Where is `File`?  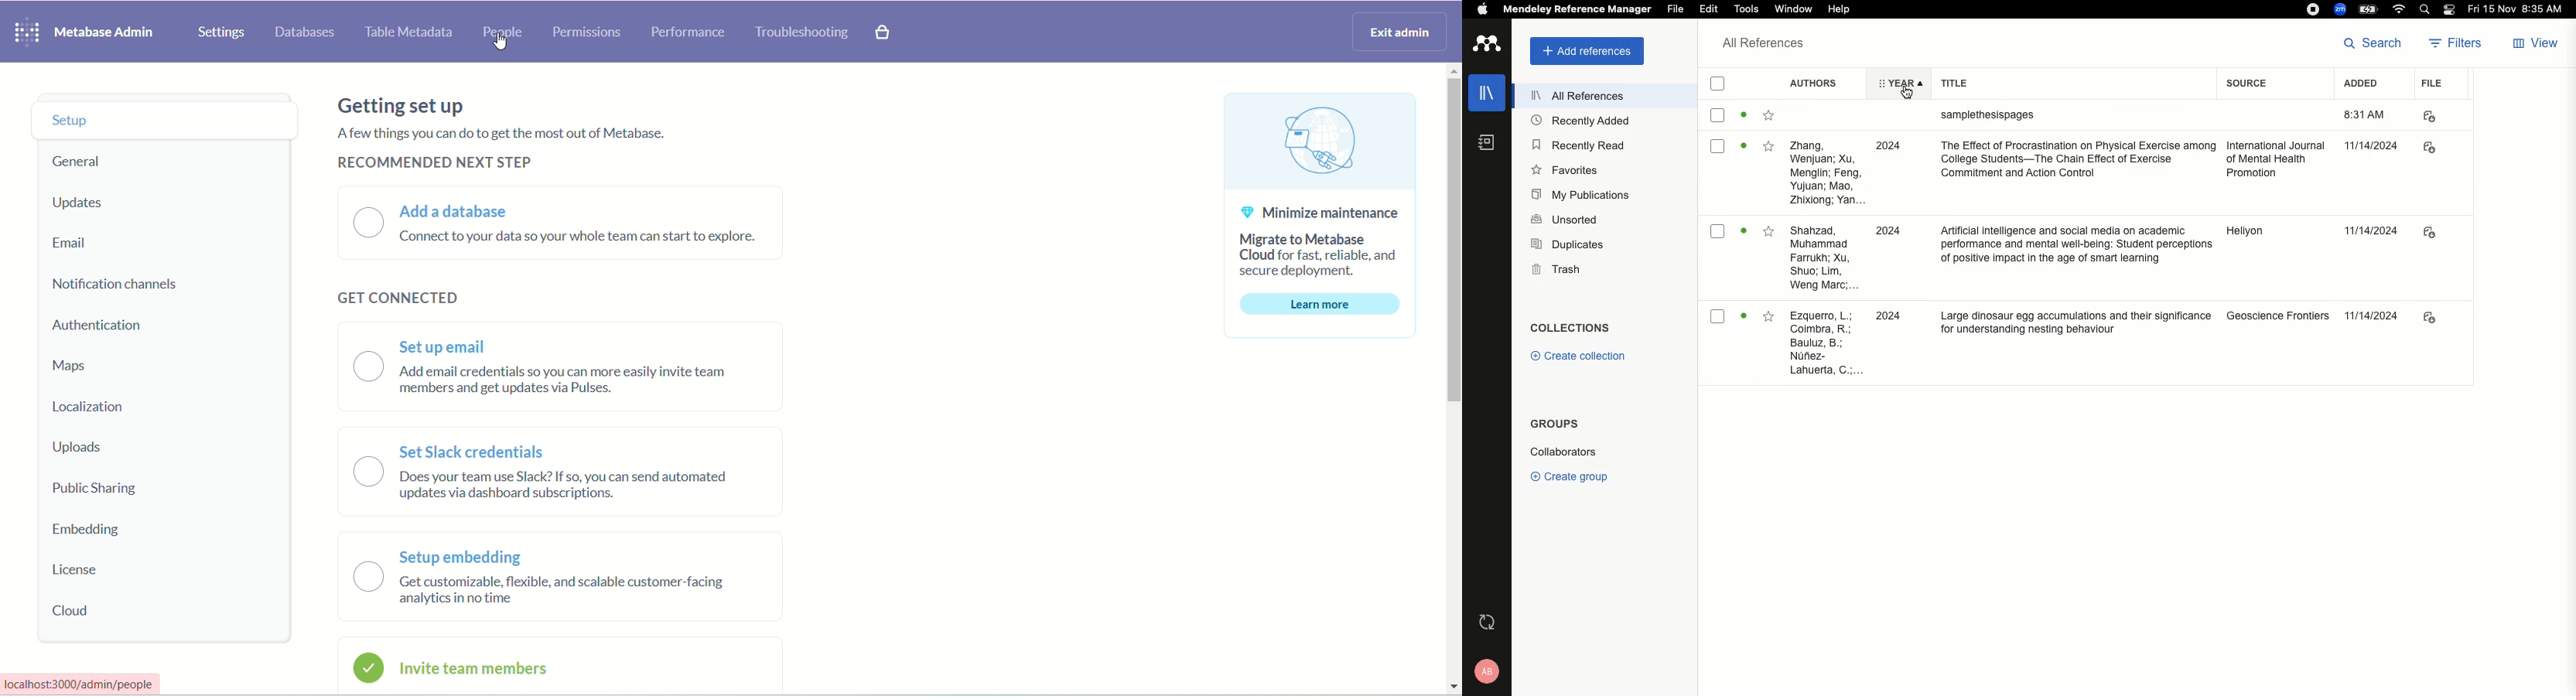
File is located at coordinates (1675, 9).